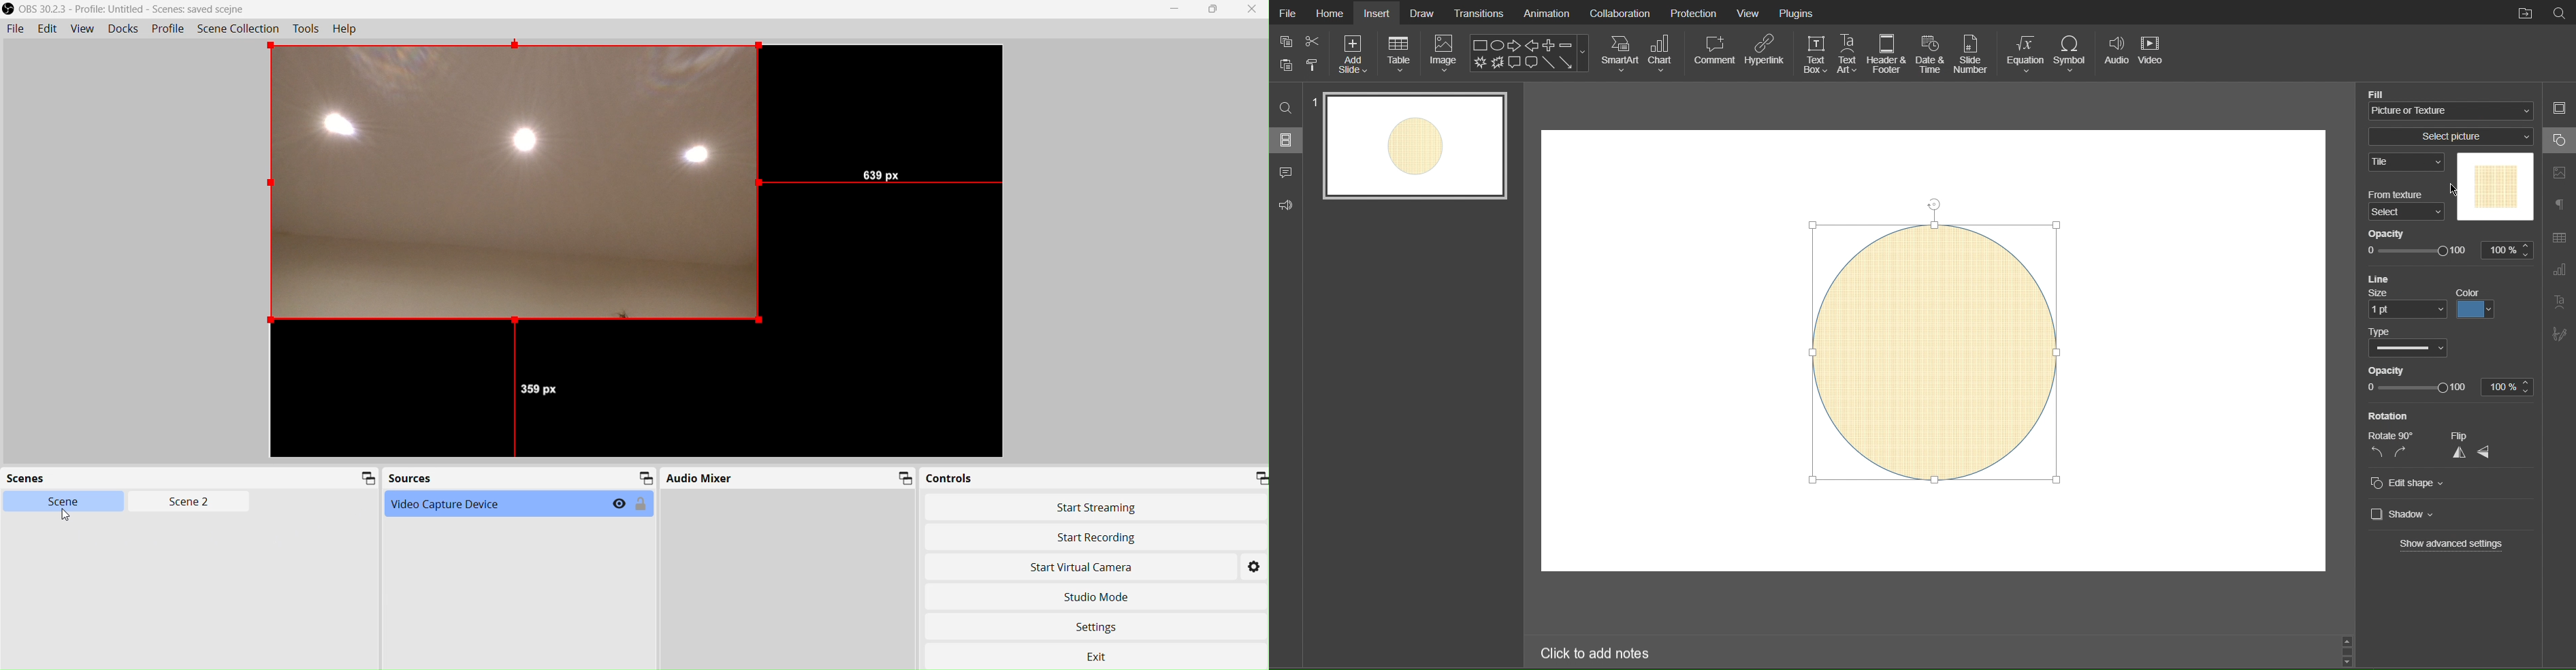  What do you see at coordinates (1596, 652) in the screenshot?
I see `Click to add notes` at bounding box center [1596, 652].